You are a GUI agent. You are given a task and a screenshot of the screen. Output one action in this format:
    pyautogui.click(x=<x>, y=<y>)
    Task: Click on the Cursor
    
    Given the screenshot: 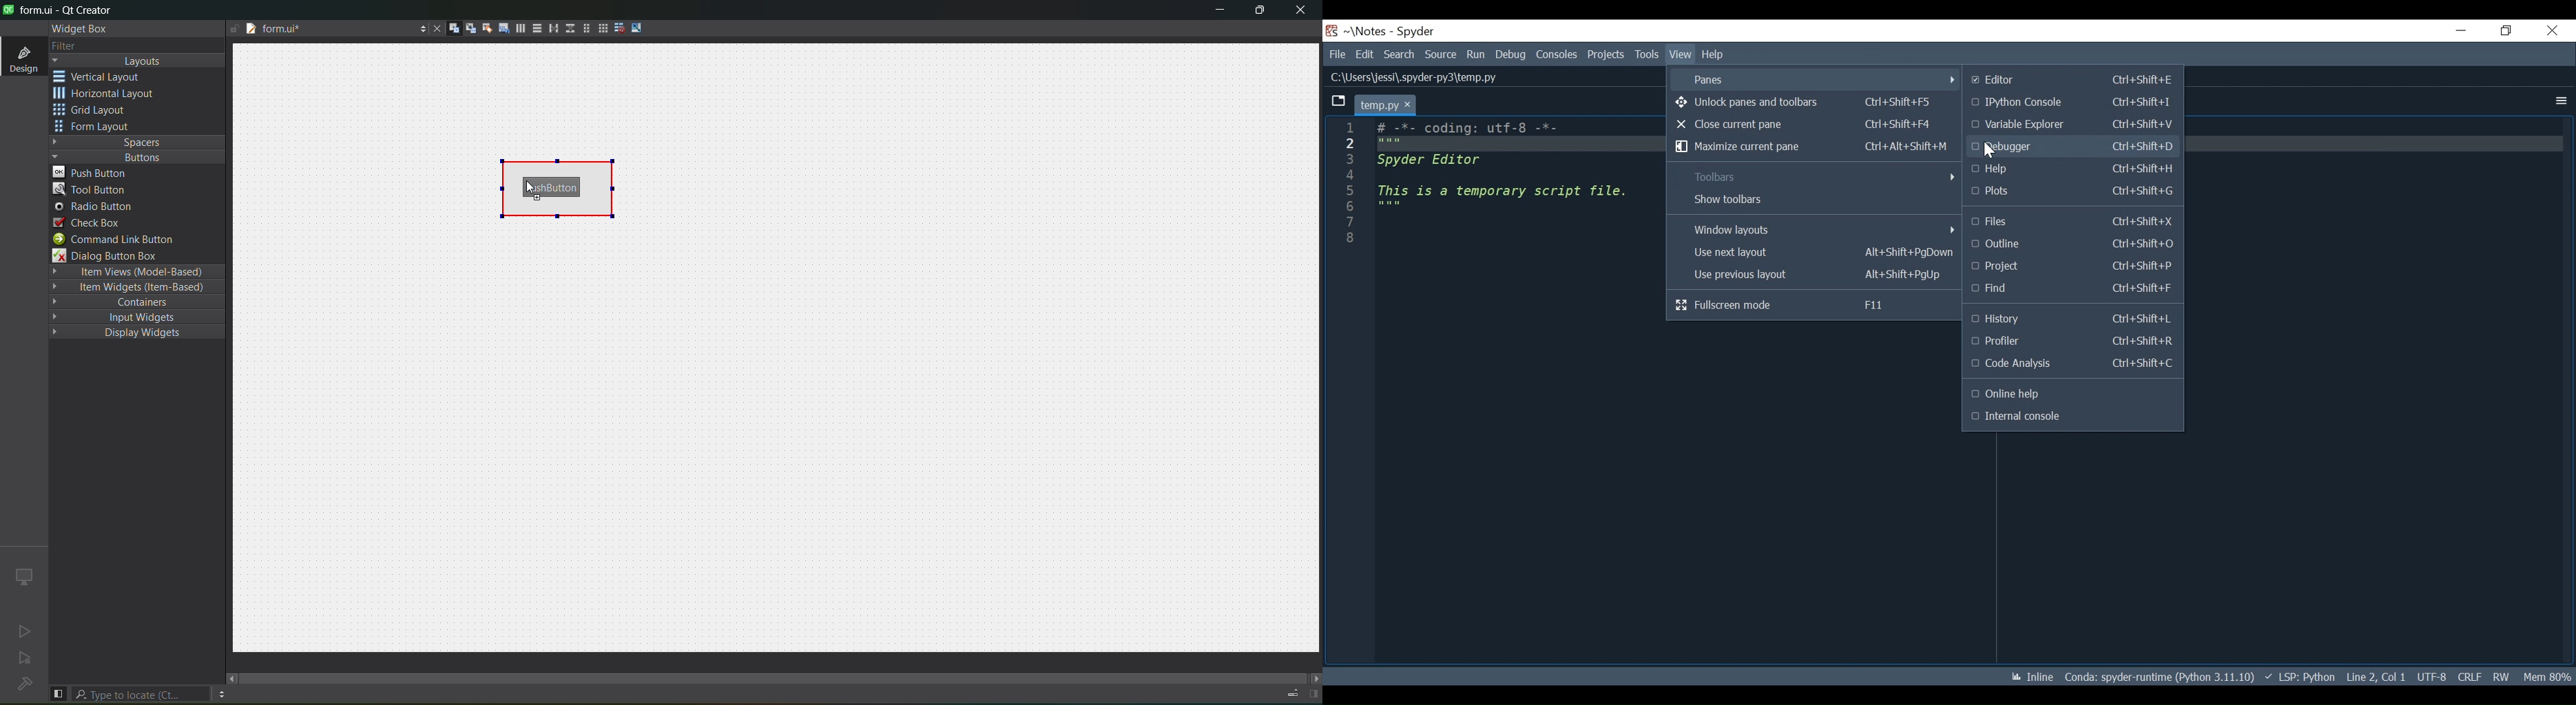 What is the action you would take?
    pyautogui.click(x=1989, y=149)
    